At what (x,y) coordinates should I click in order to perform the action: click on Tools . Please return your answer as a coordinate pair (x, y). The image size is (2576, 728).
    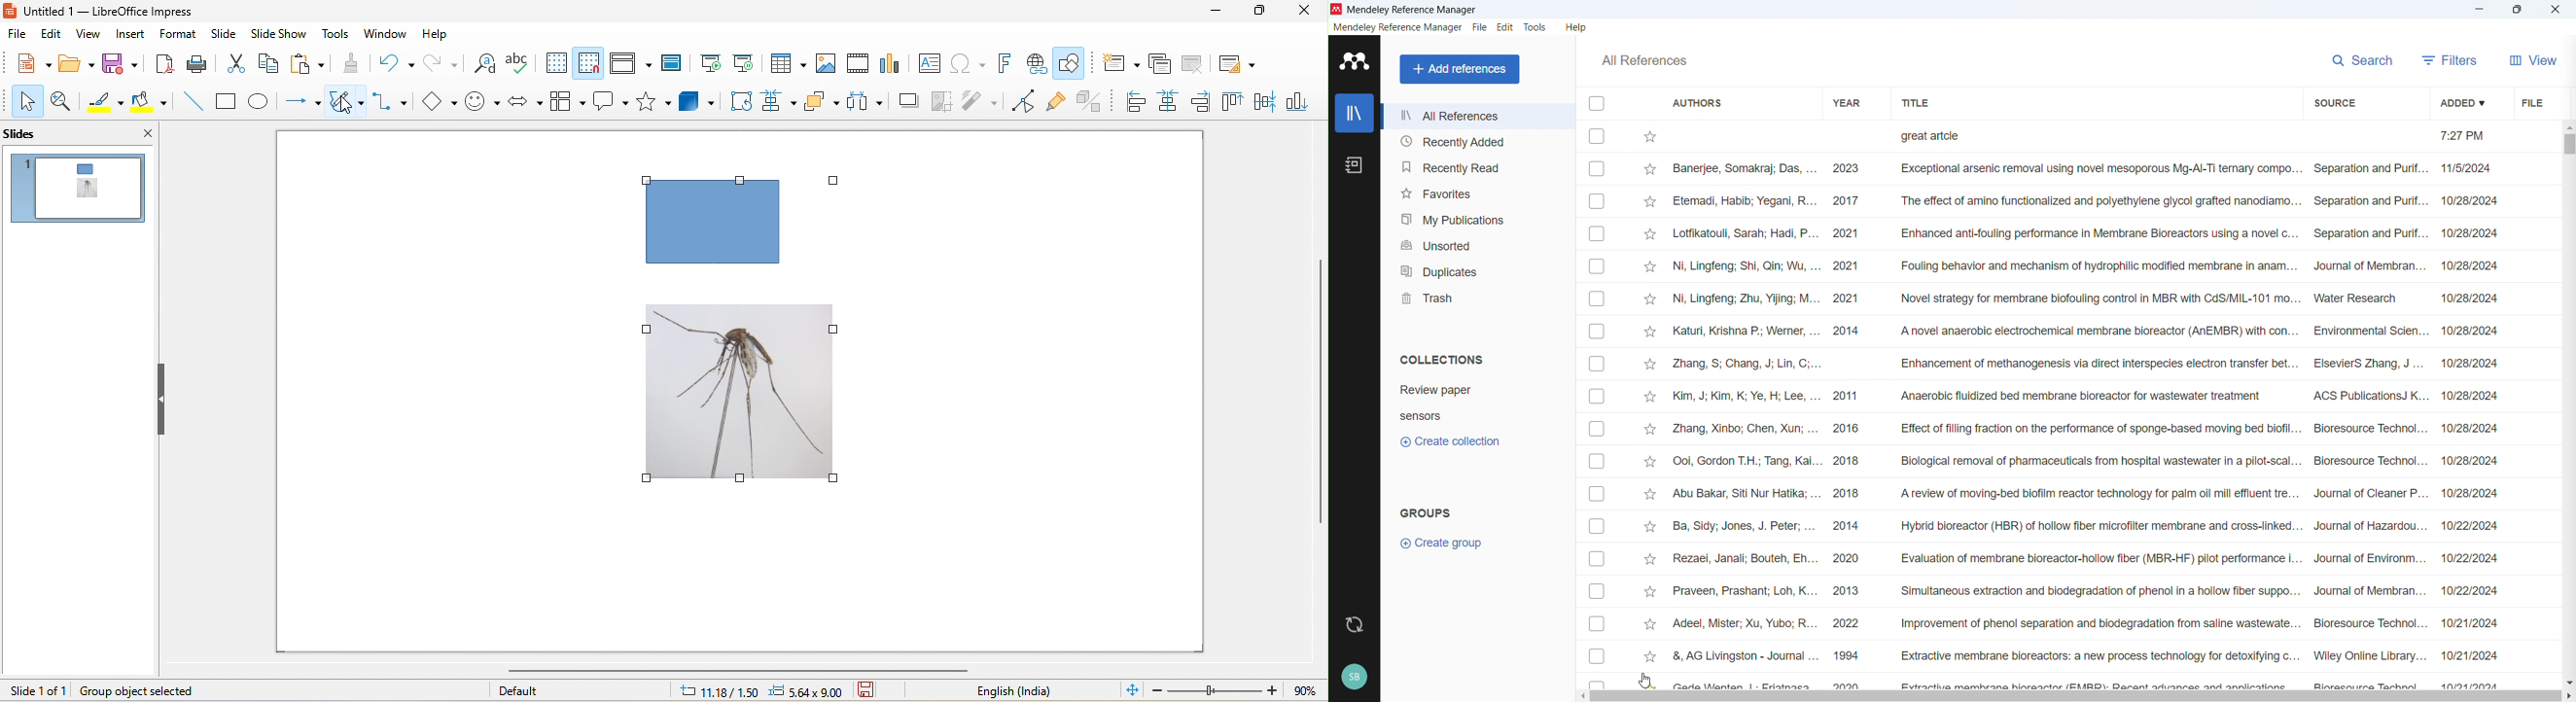
    Looking at the image, I should click on (1535, 27).